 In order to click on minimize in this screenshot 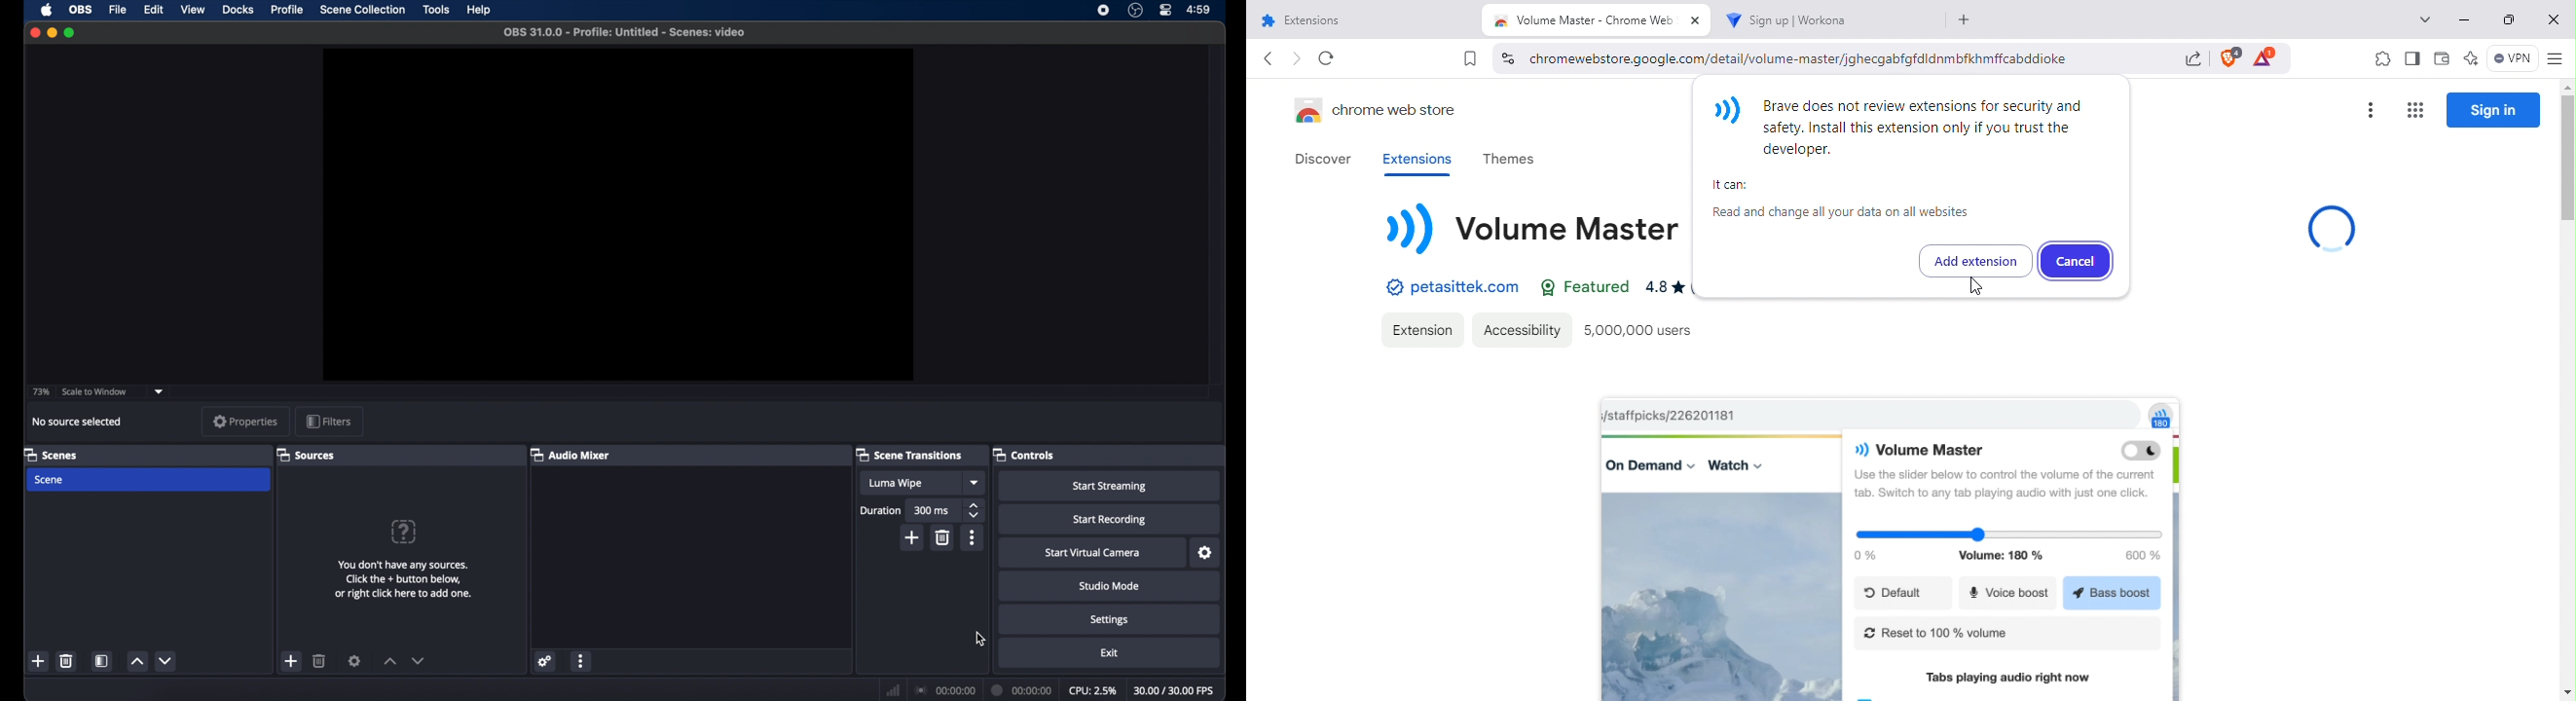, I will do `click(52, 32)`.